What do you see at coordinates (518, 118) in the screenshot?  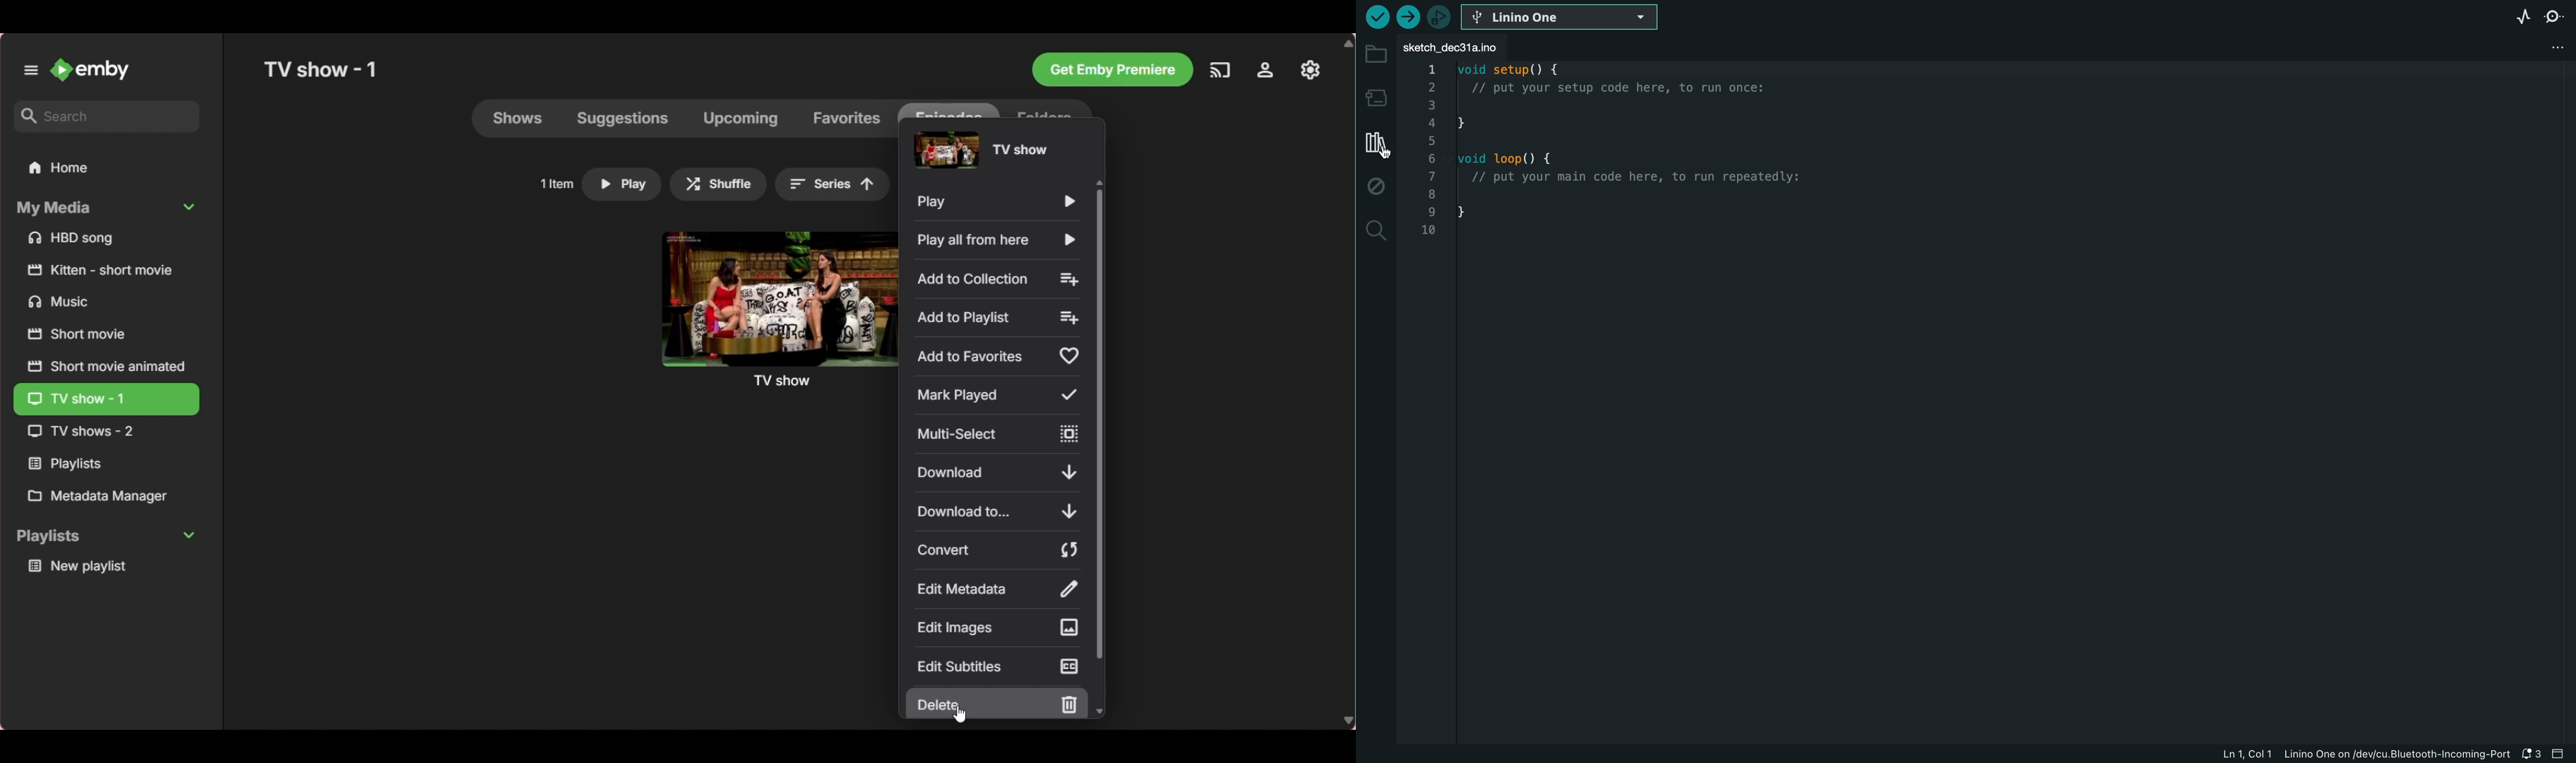 I see `Shows, current selection highlighted` at bounding box center [518, 118].